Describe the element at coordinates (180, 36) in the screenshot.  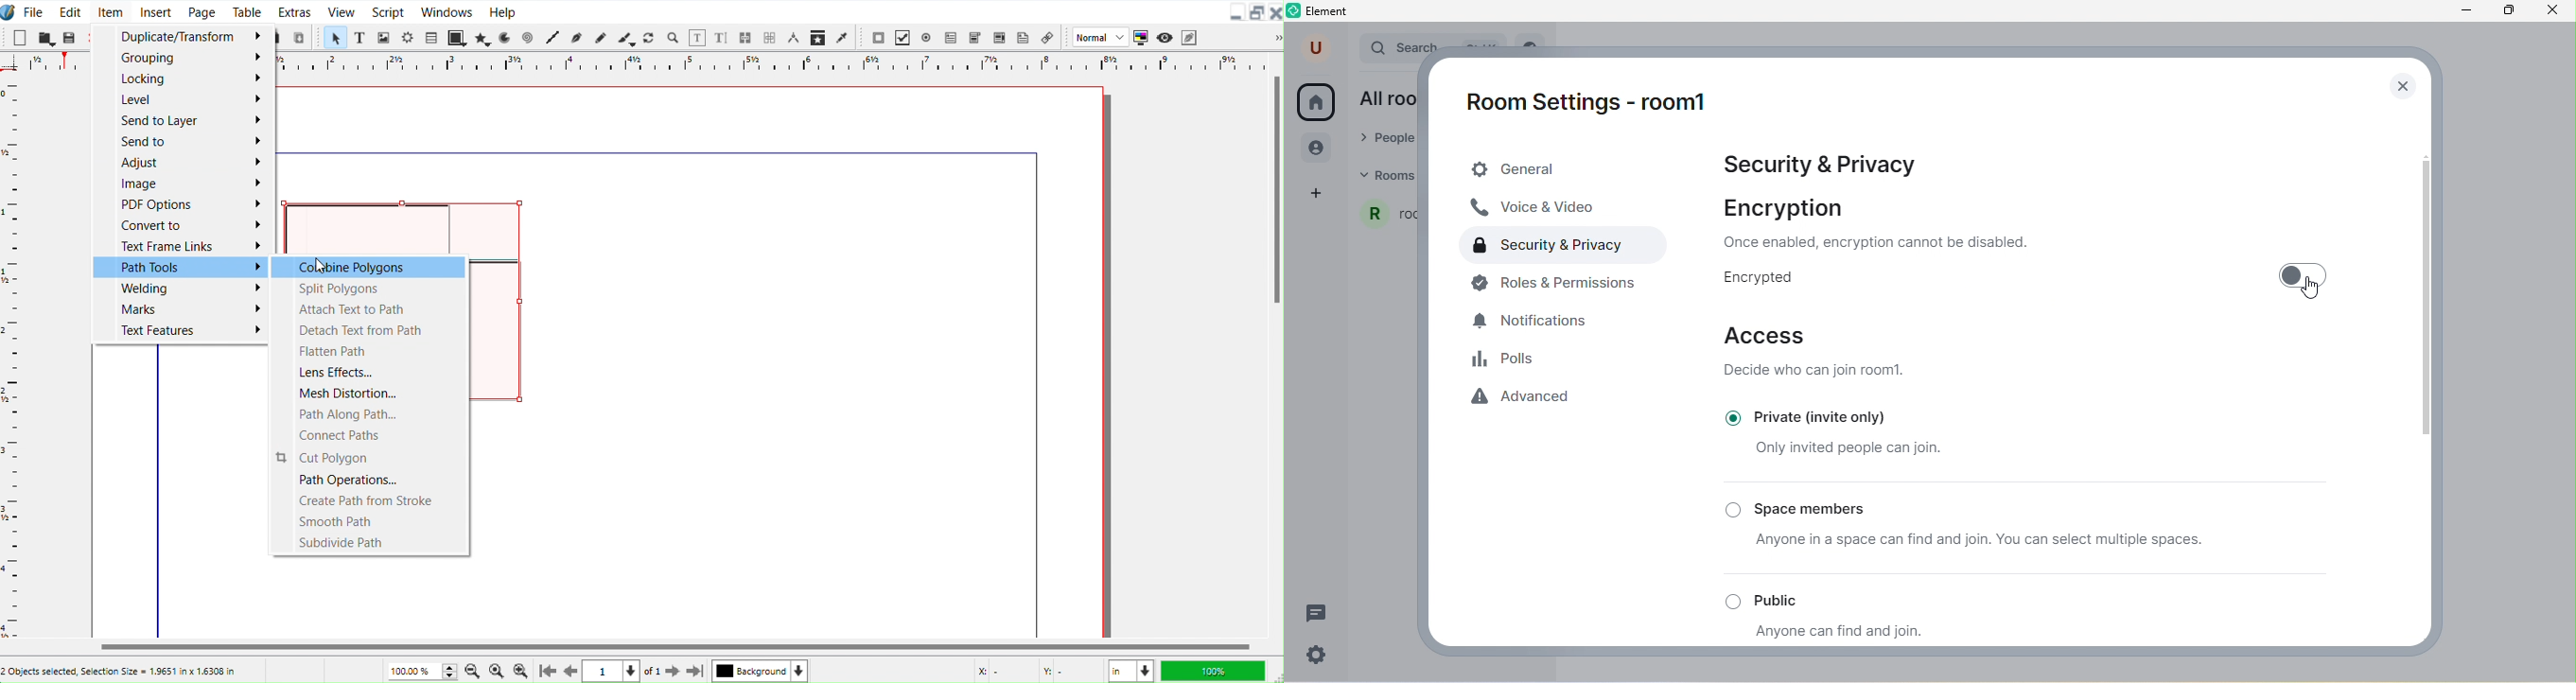
I see `Duplicate/Transform` at that location.